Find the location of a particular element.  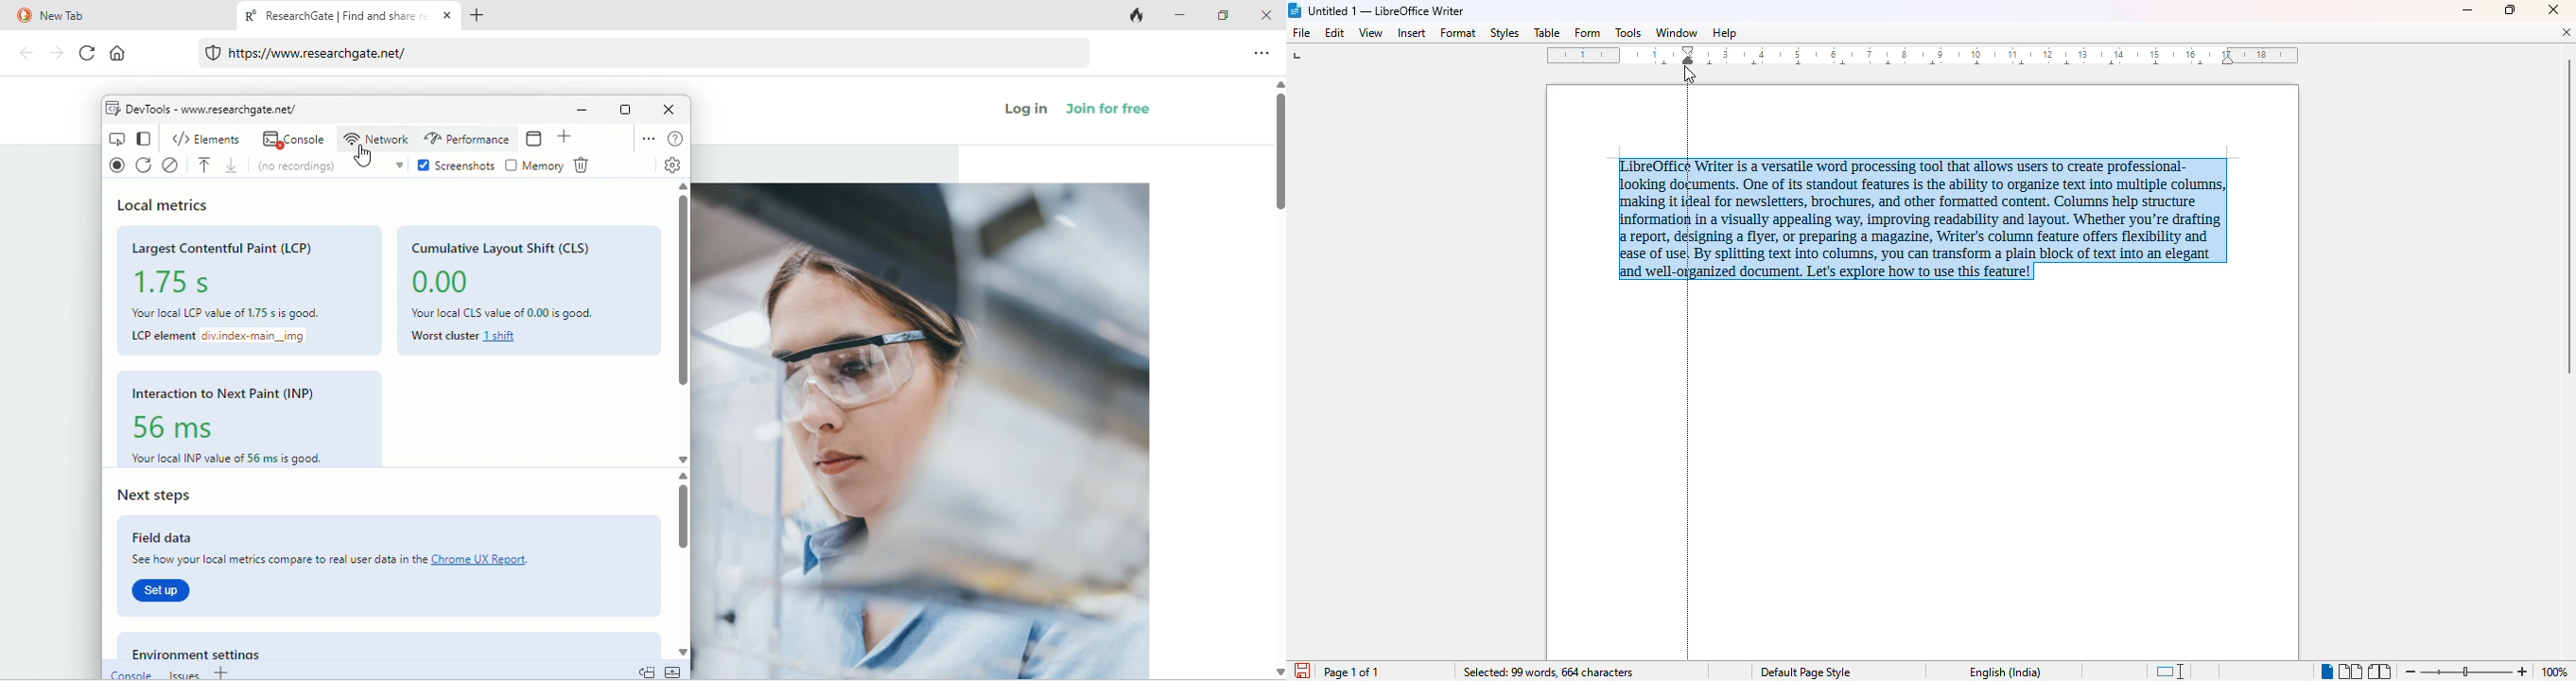

environment settings is located at coordinates (219, 652).